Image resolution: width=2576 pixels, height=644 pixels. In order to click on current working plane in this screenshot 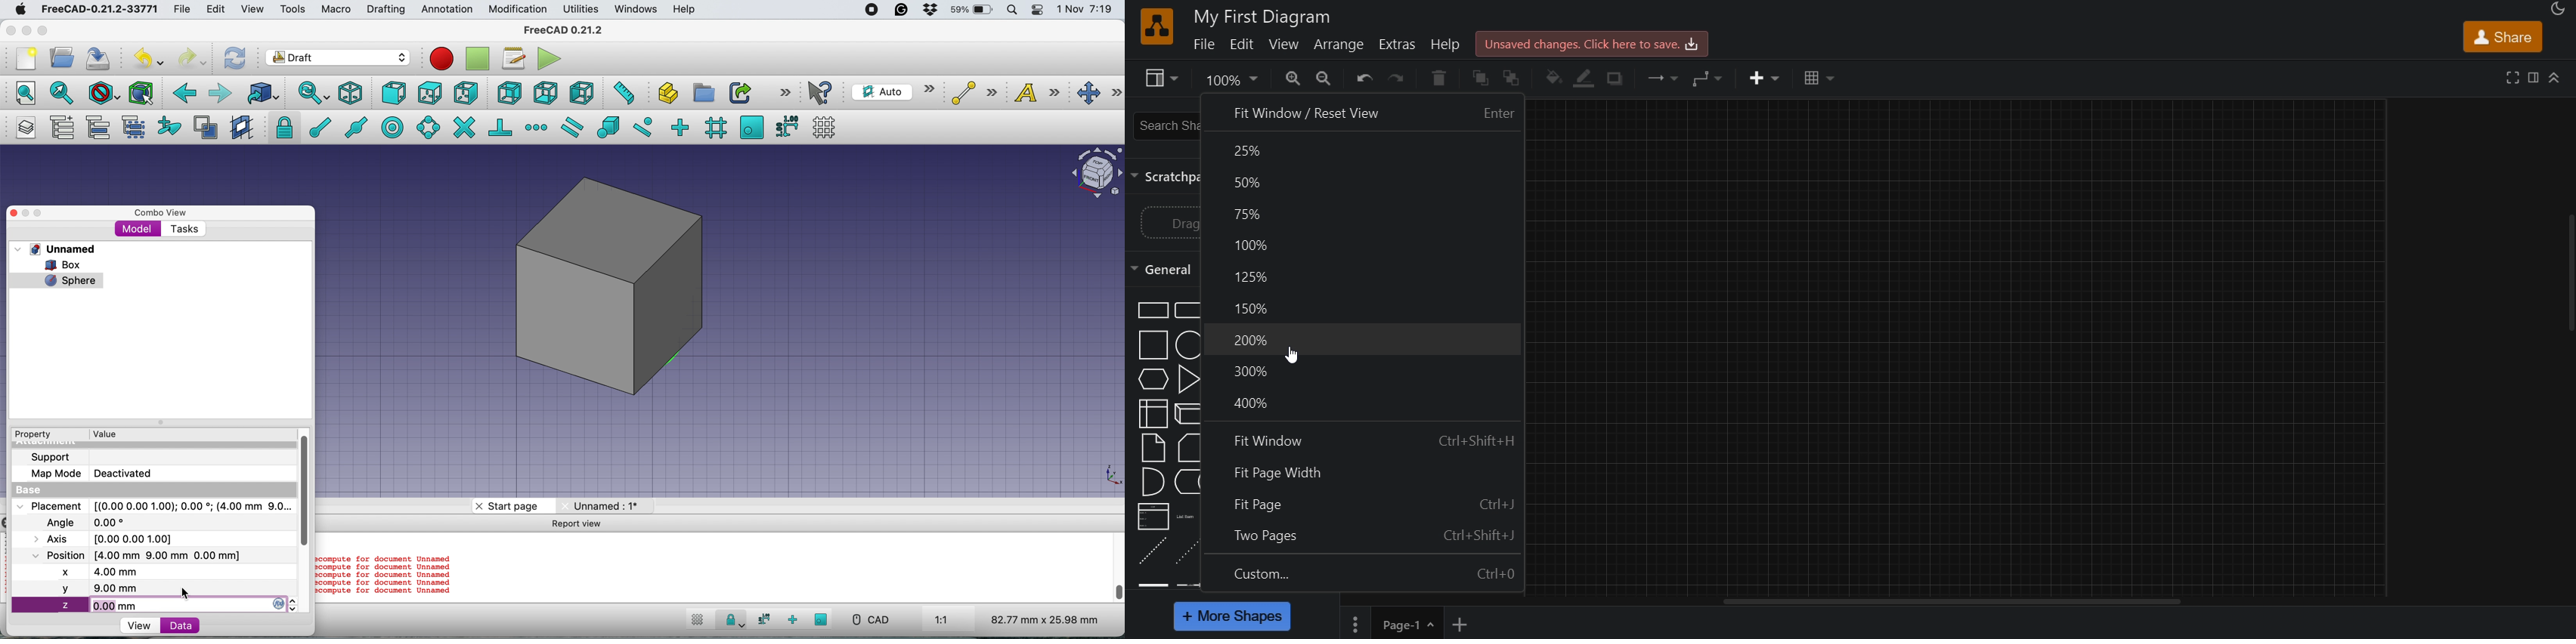, I will do `click(891, 91)`.